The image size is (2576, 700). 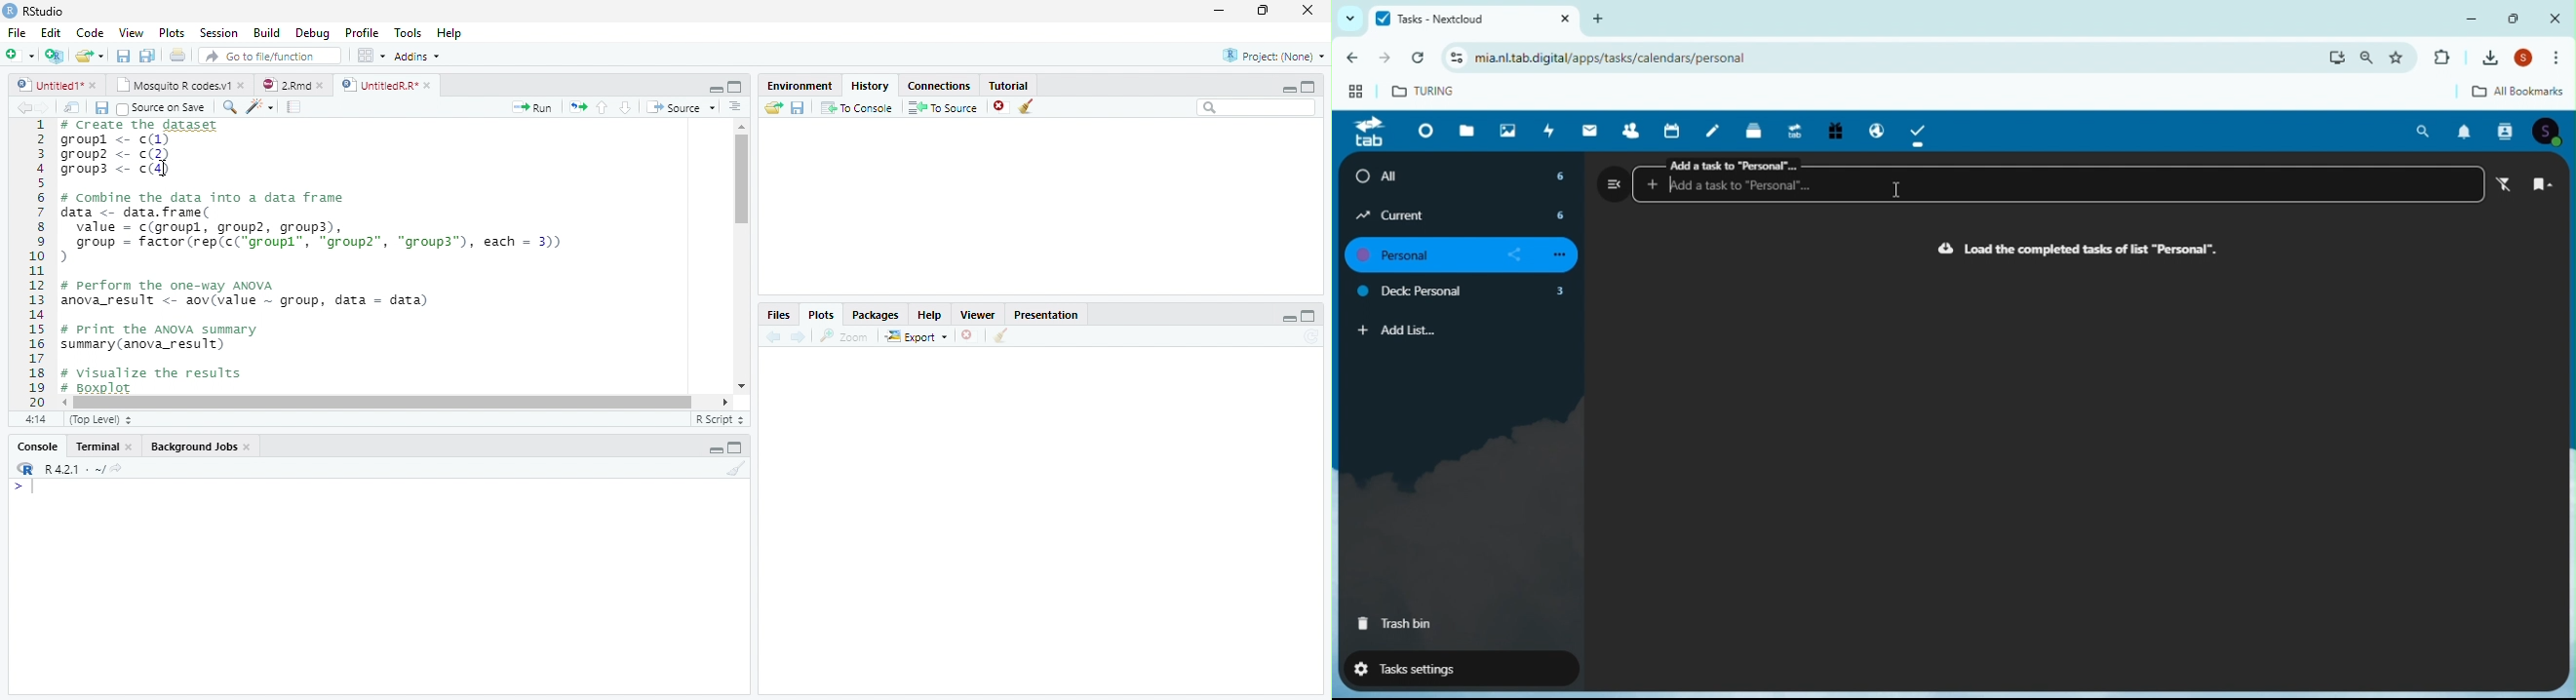 I want to click on Show in new window, so click(x=75, y=107).